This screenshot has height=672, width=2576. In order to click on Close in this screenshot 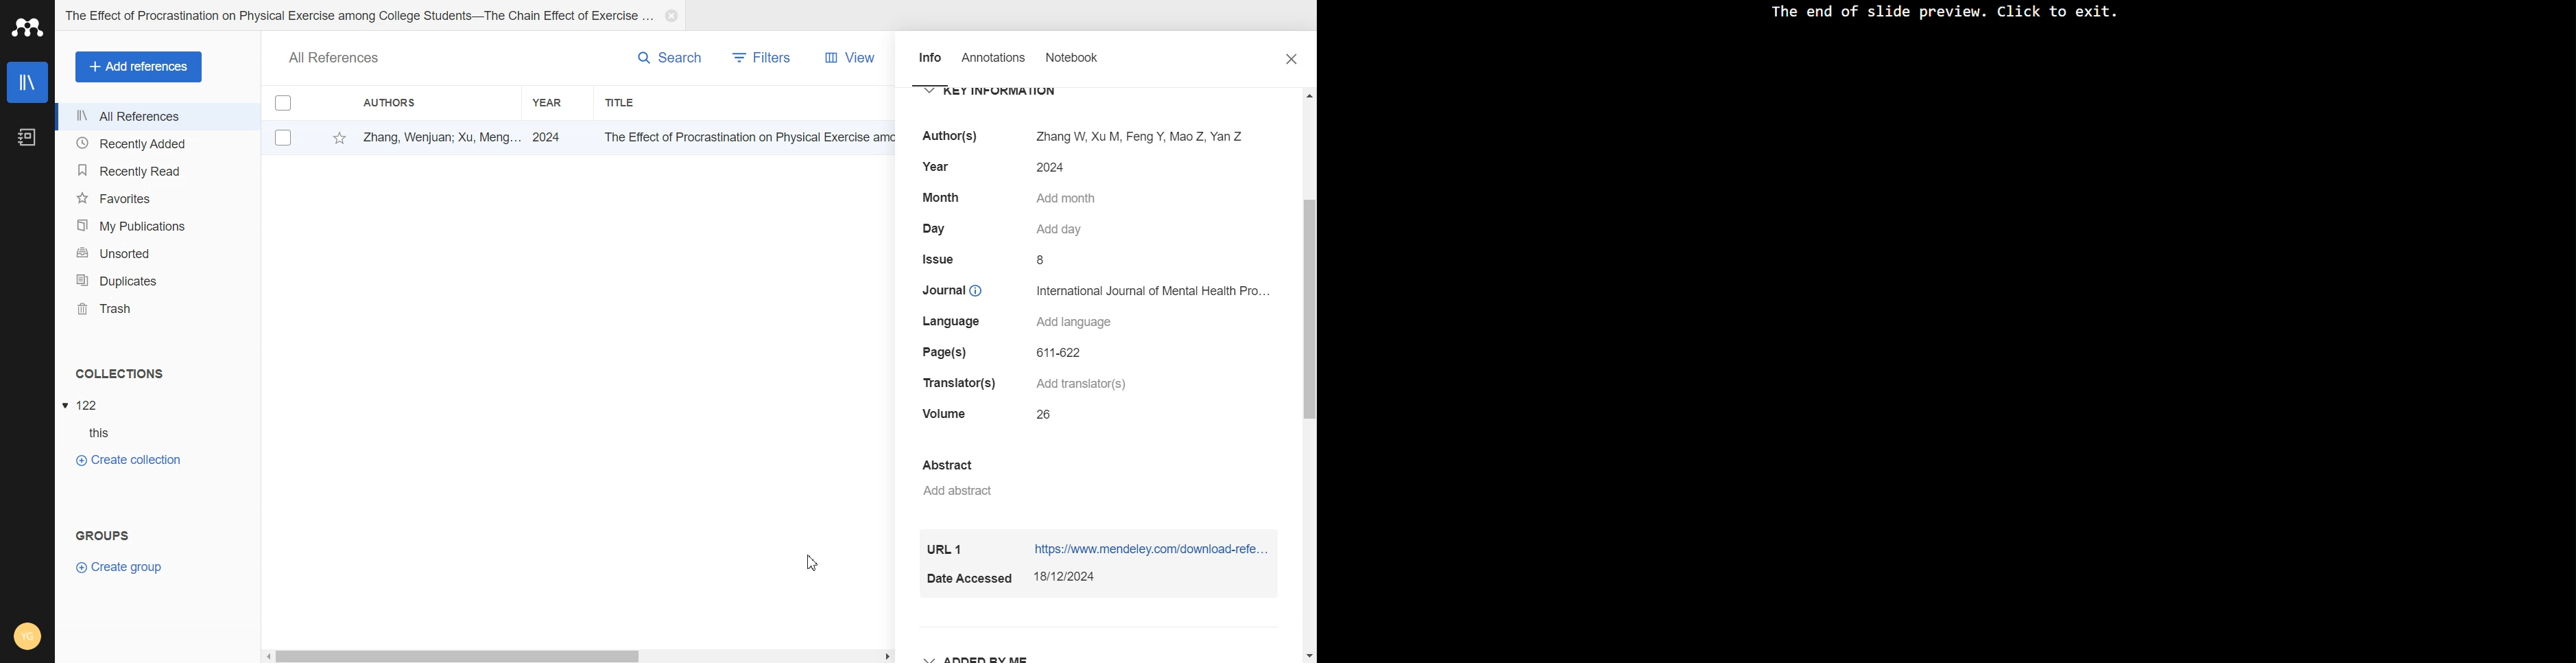, I will do `click(672, 16)`.